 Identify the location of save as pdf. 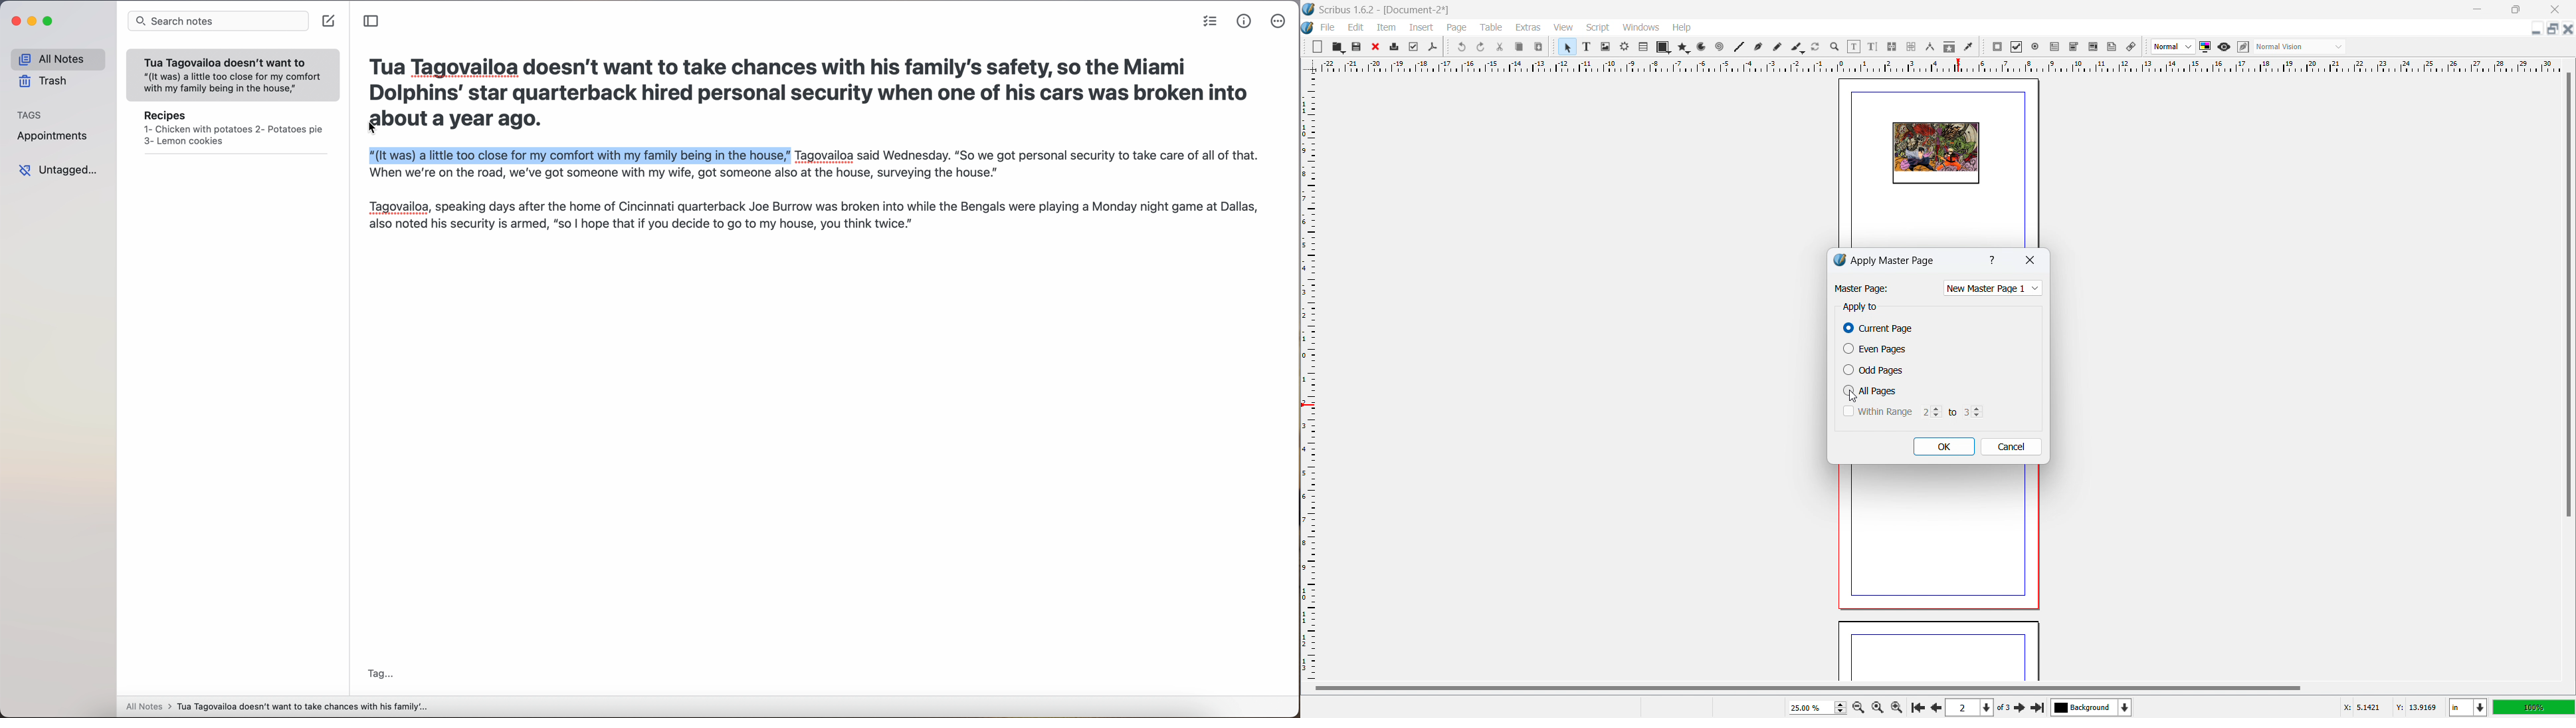
(1432, 47).